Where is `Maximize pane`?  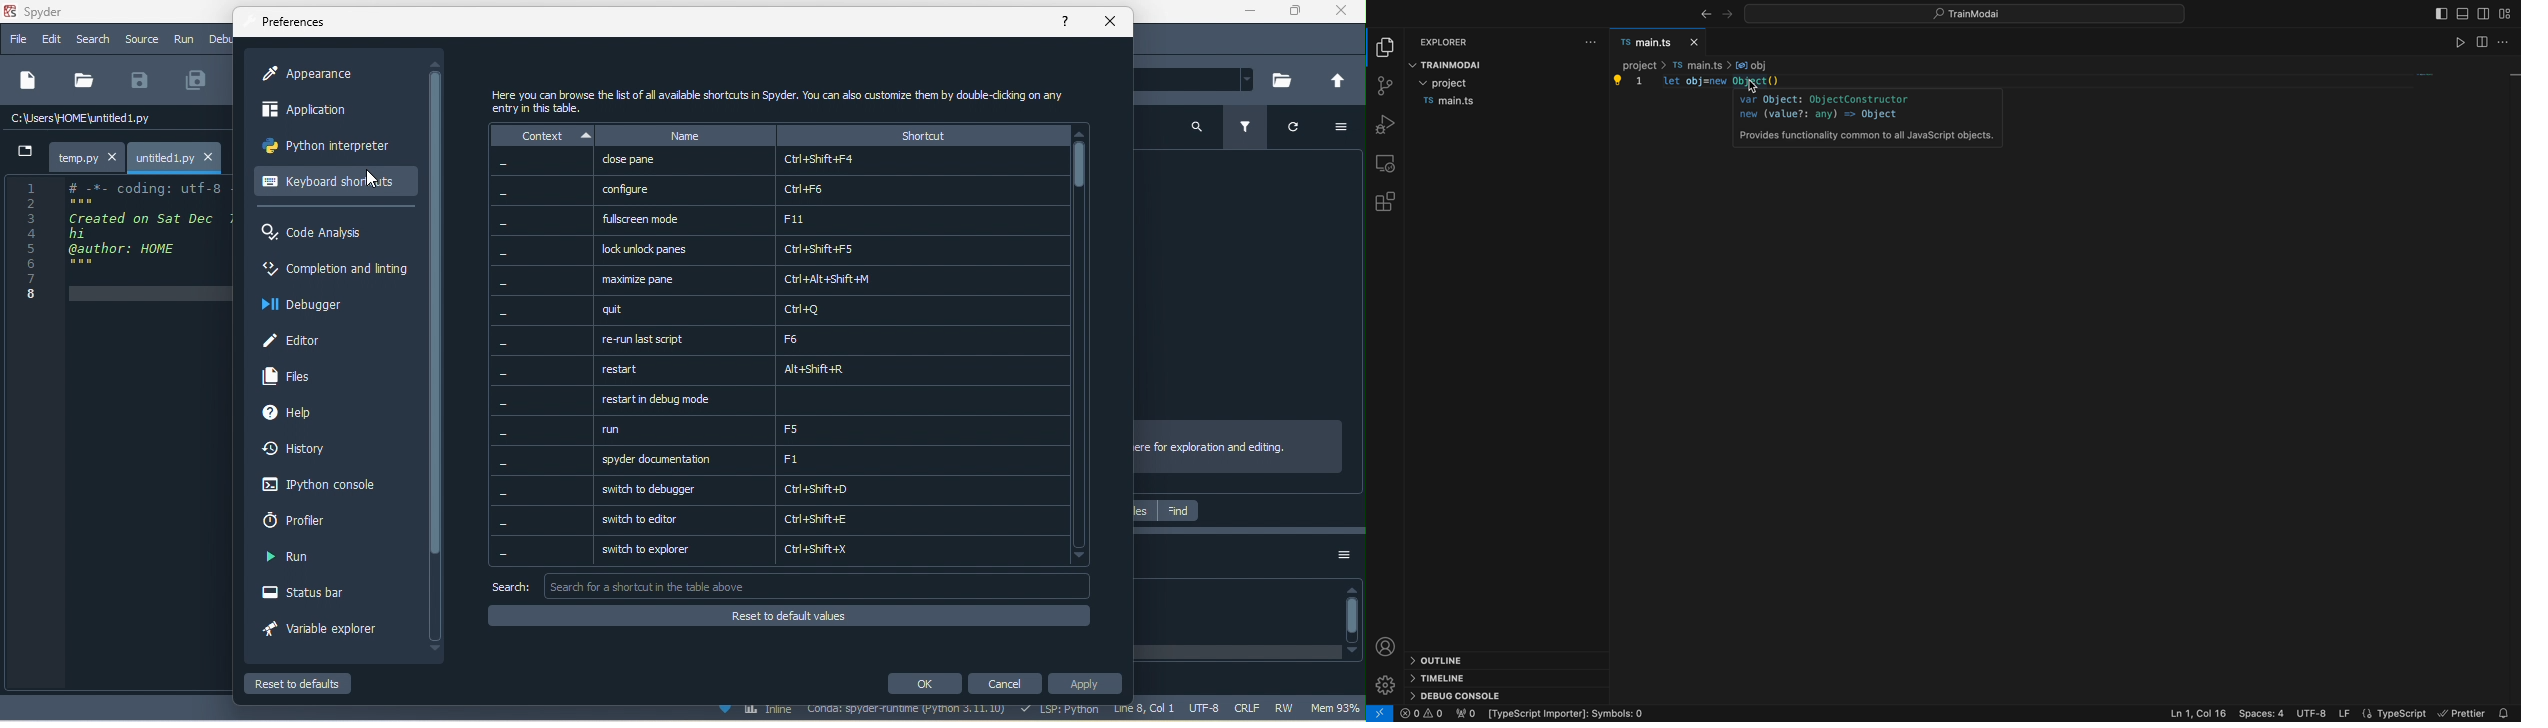 Maximize pane is located at coordinates (831, 280).